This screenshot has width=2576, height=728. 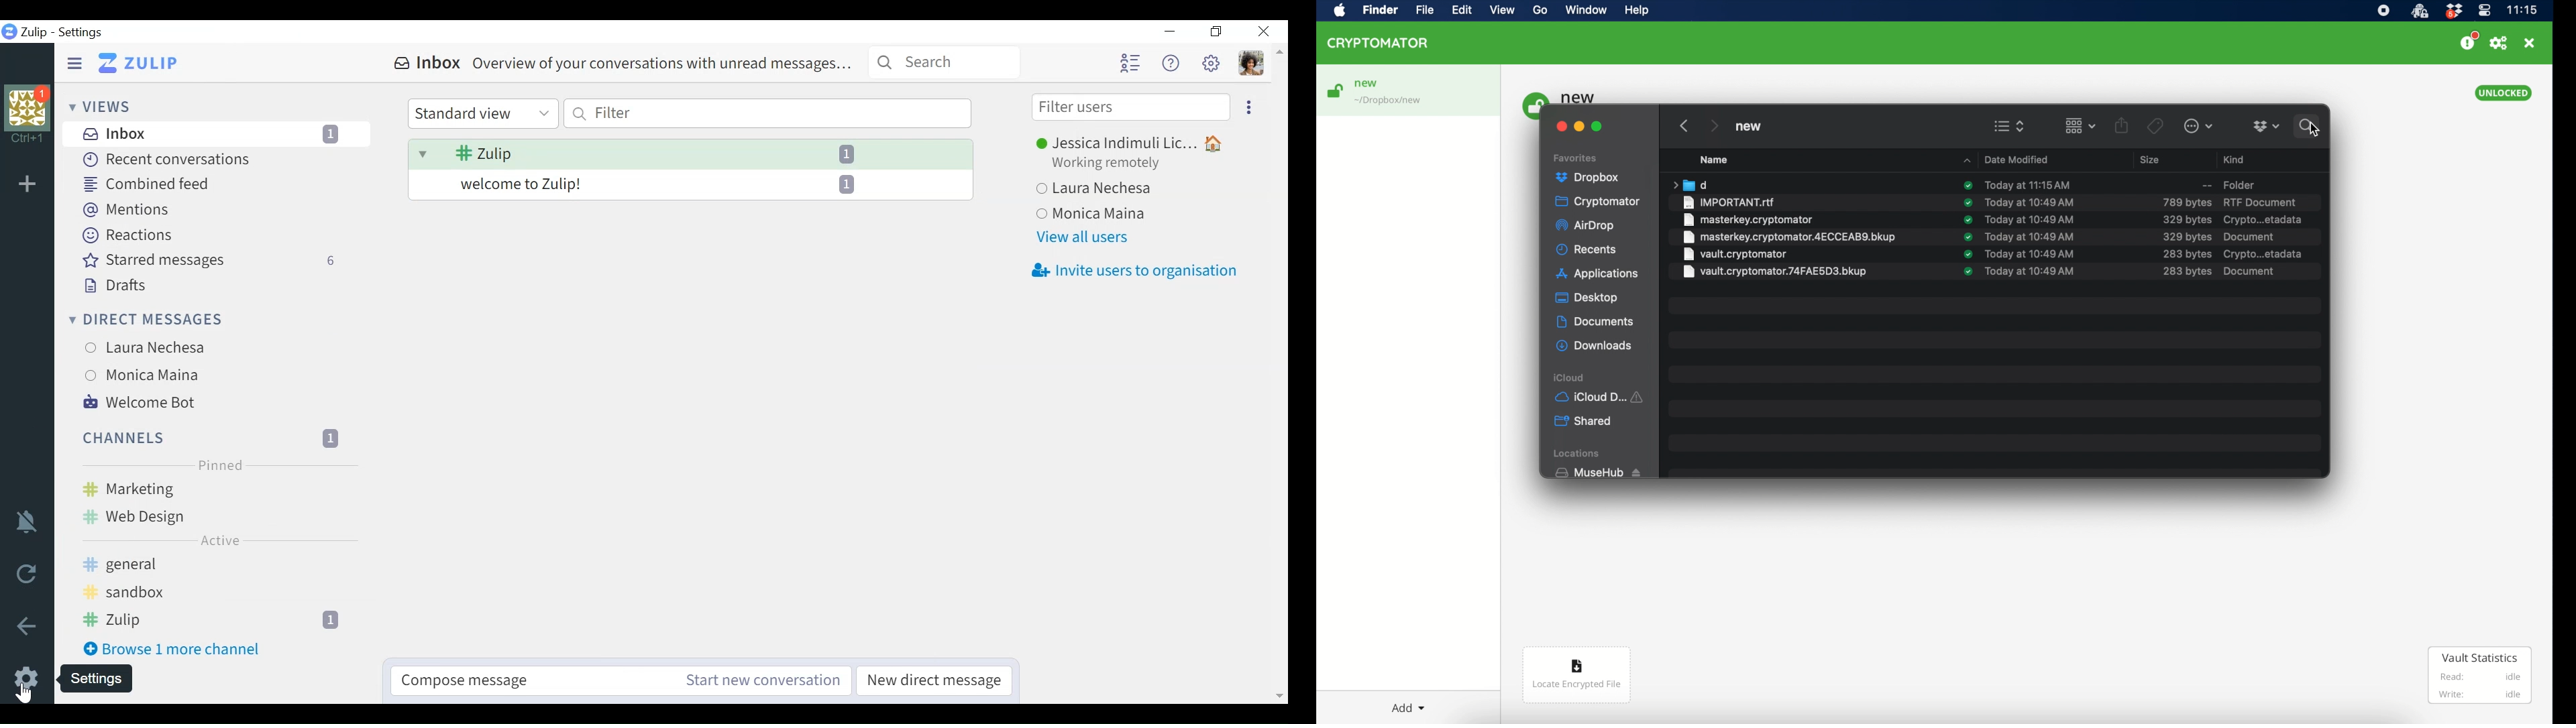 What do you see at coordinates (2263, 253) in the screenshot?
I see `crypto` at bounding box center [2263, 253].